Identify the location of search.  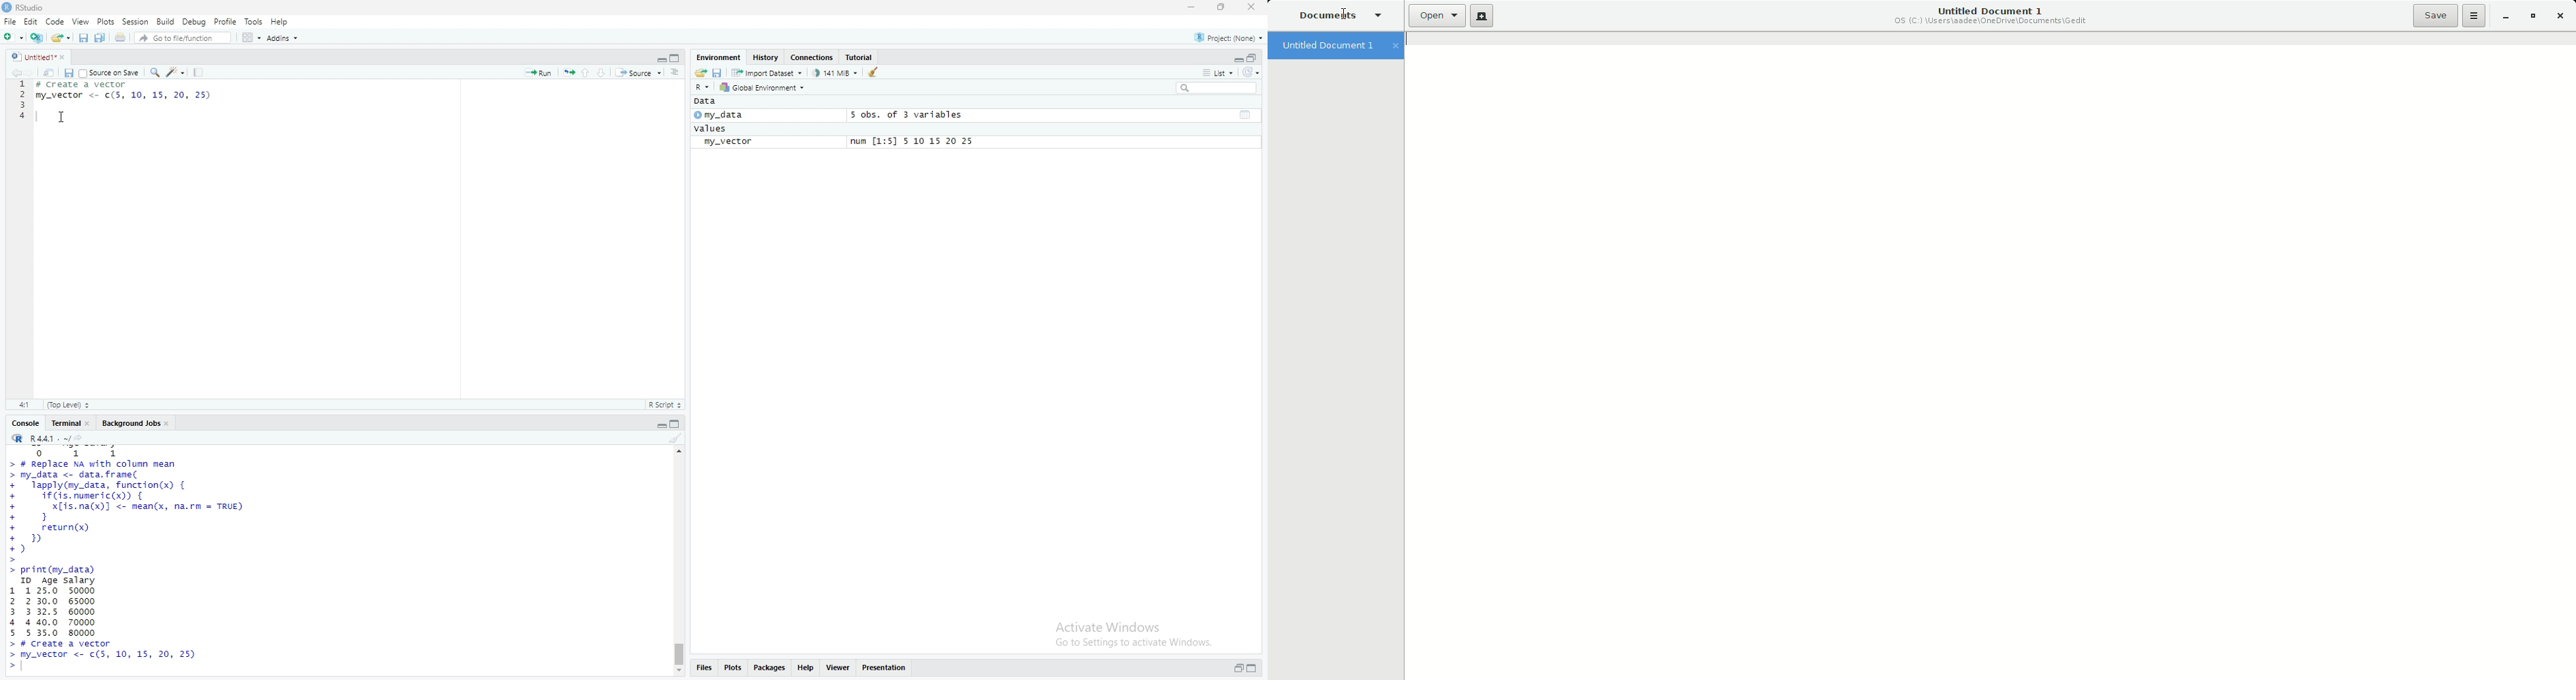
(1214, 88).